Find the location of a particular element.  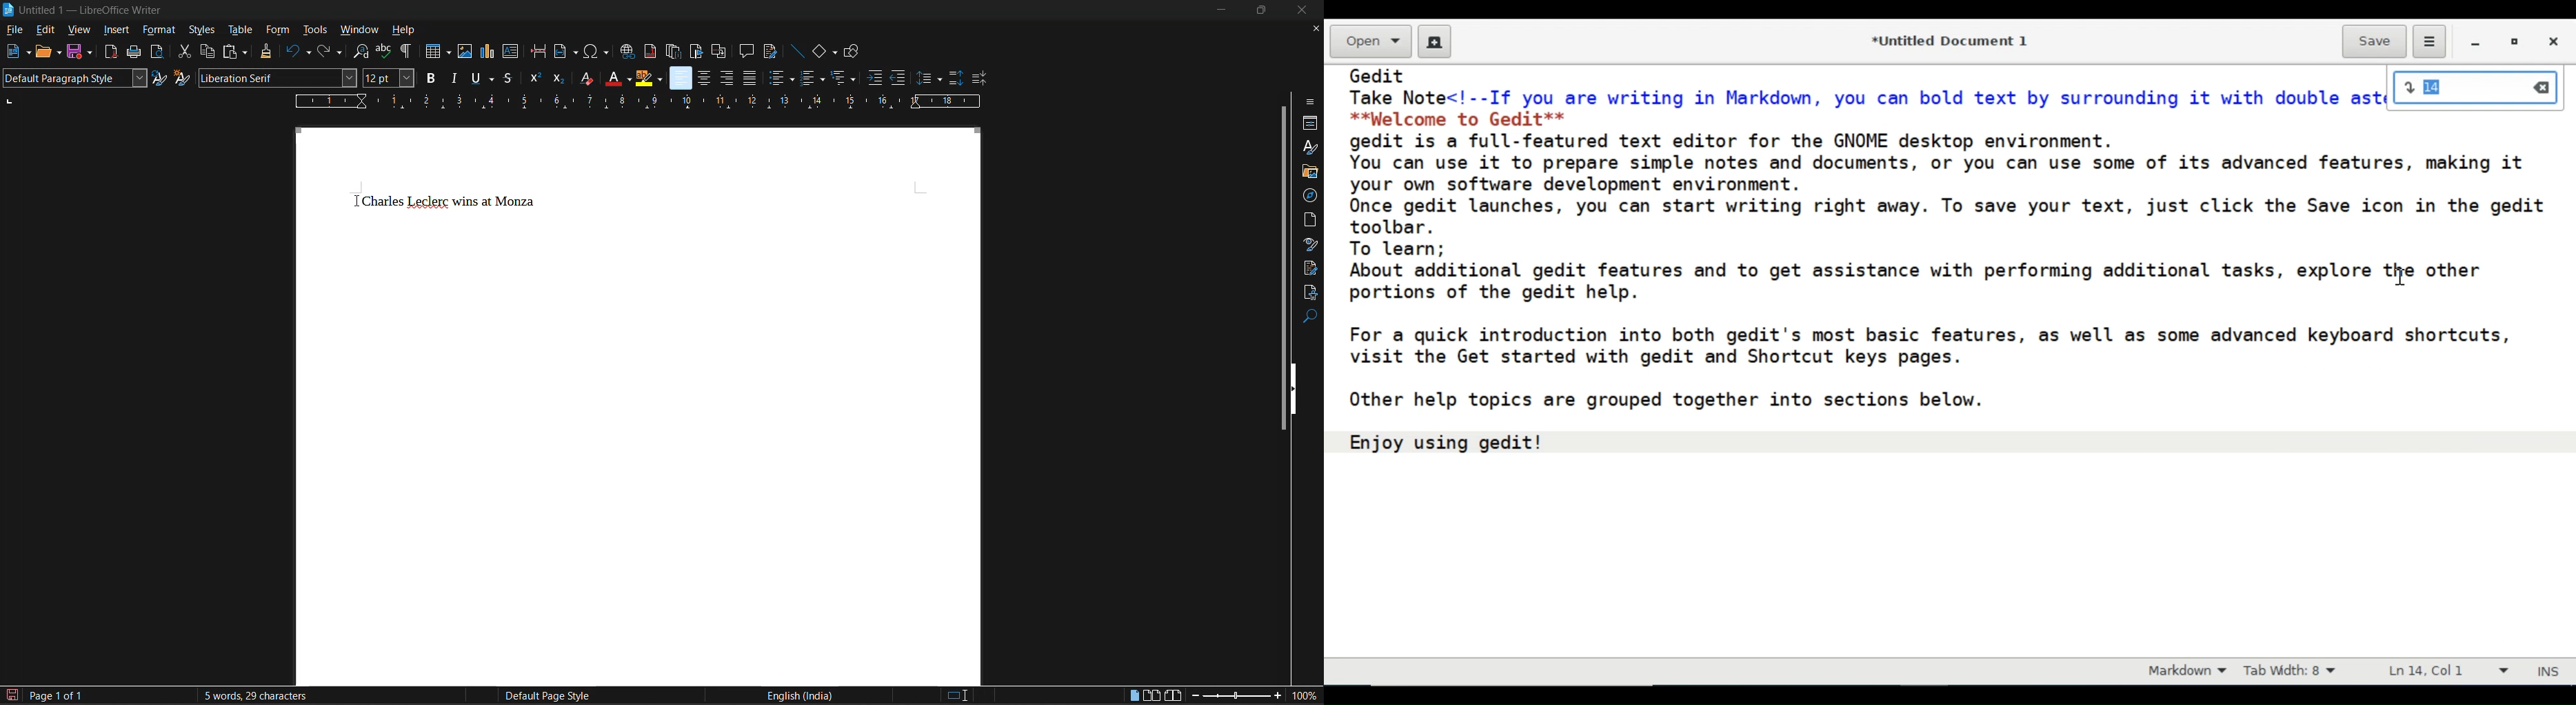

form is located at coordinates (279, 30).